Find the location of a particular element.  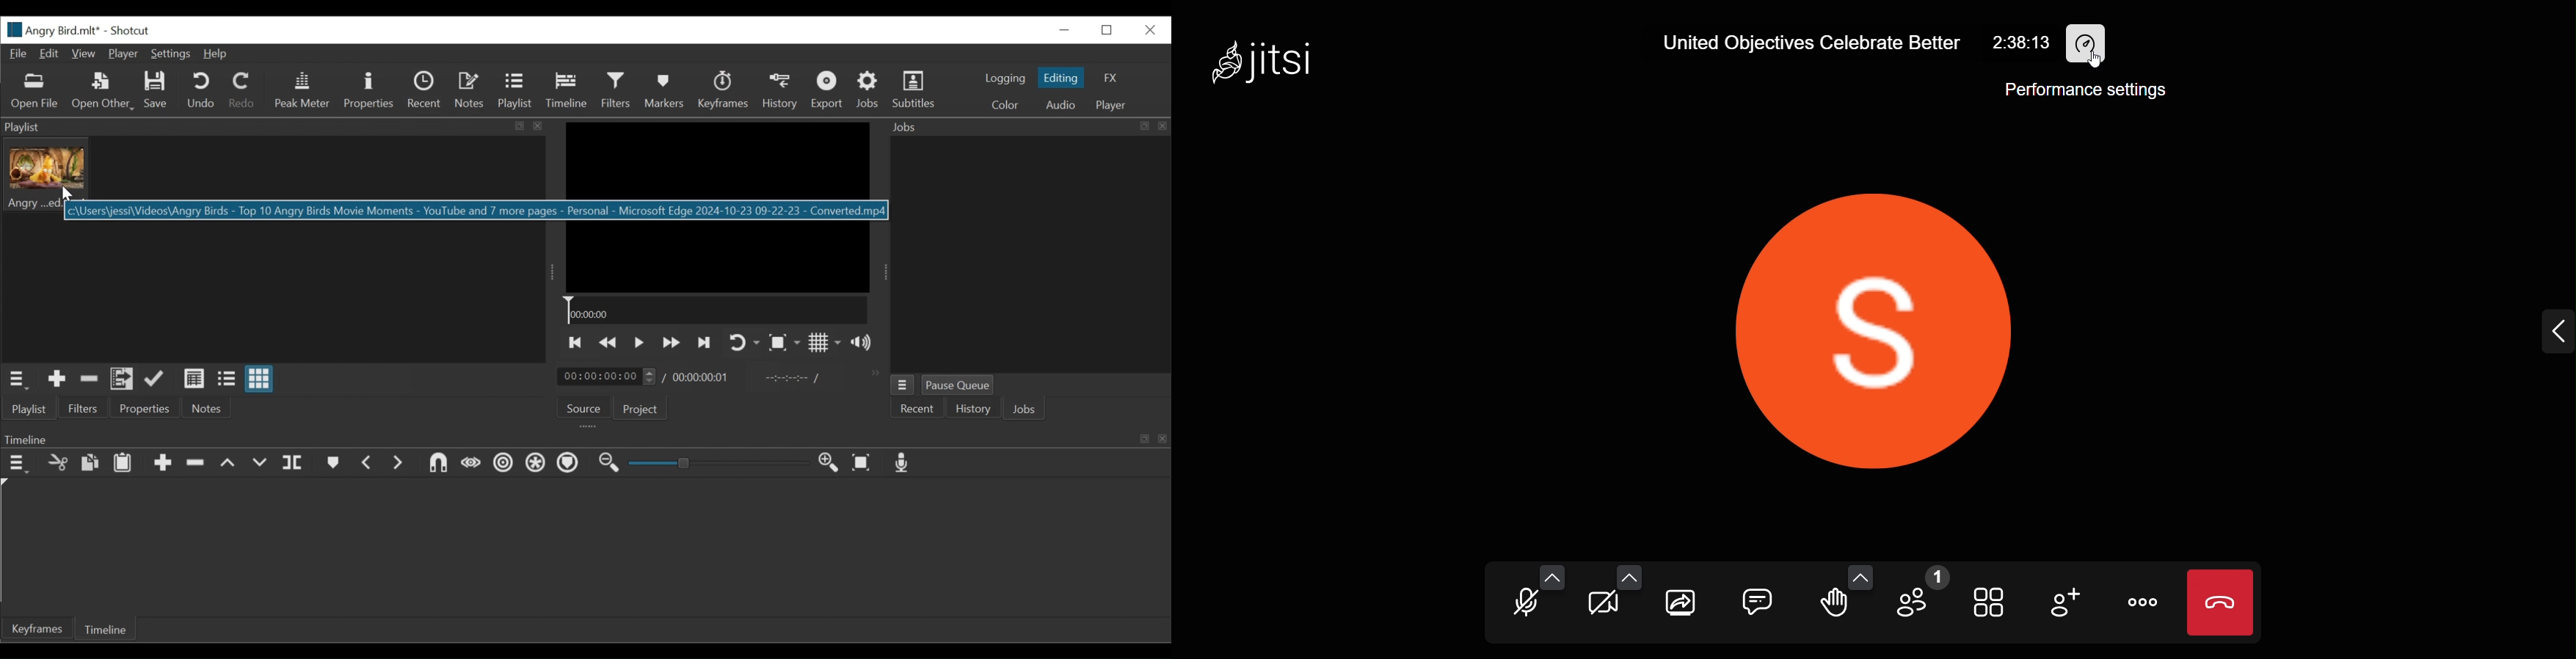

Next Marker is located at coordinates (400, 463).